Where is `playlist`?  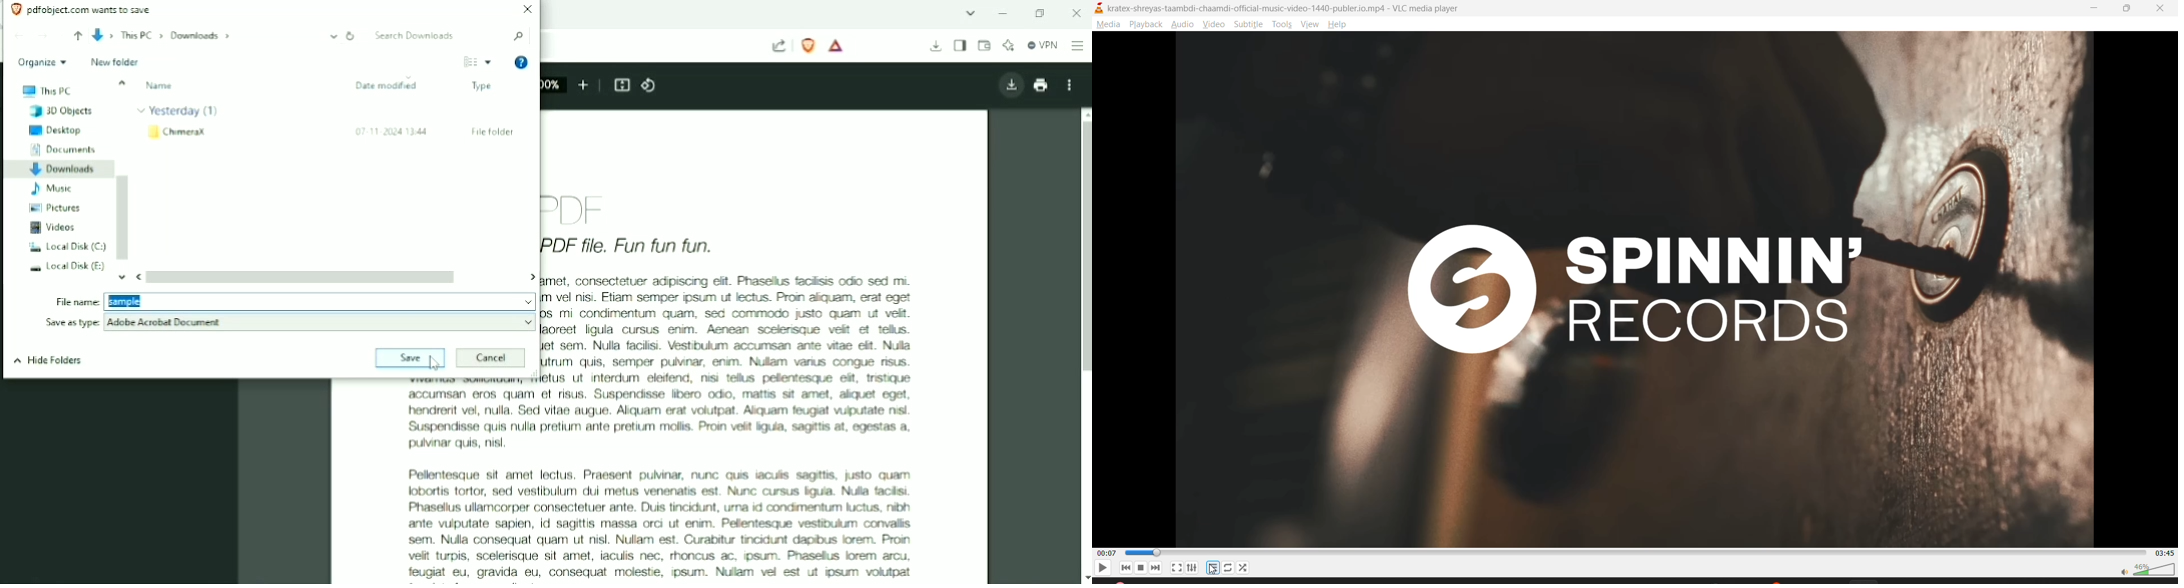
playlist is located at coordinates (1213, 567).